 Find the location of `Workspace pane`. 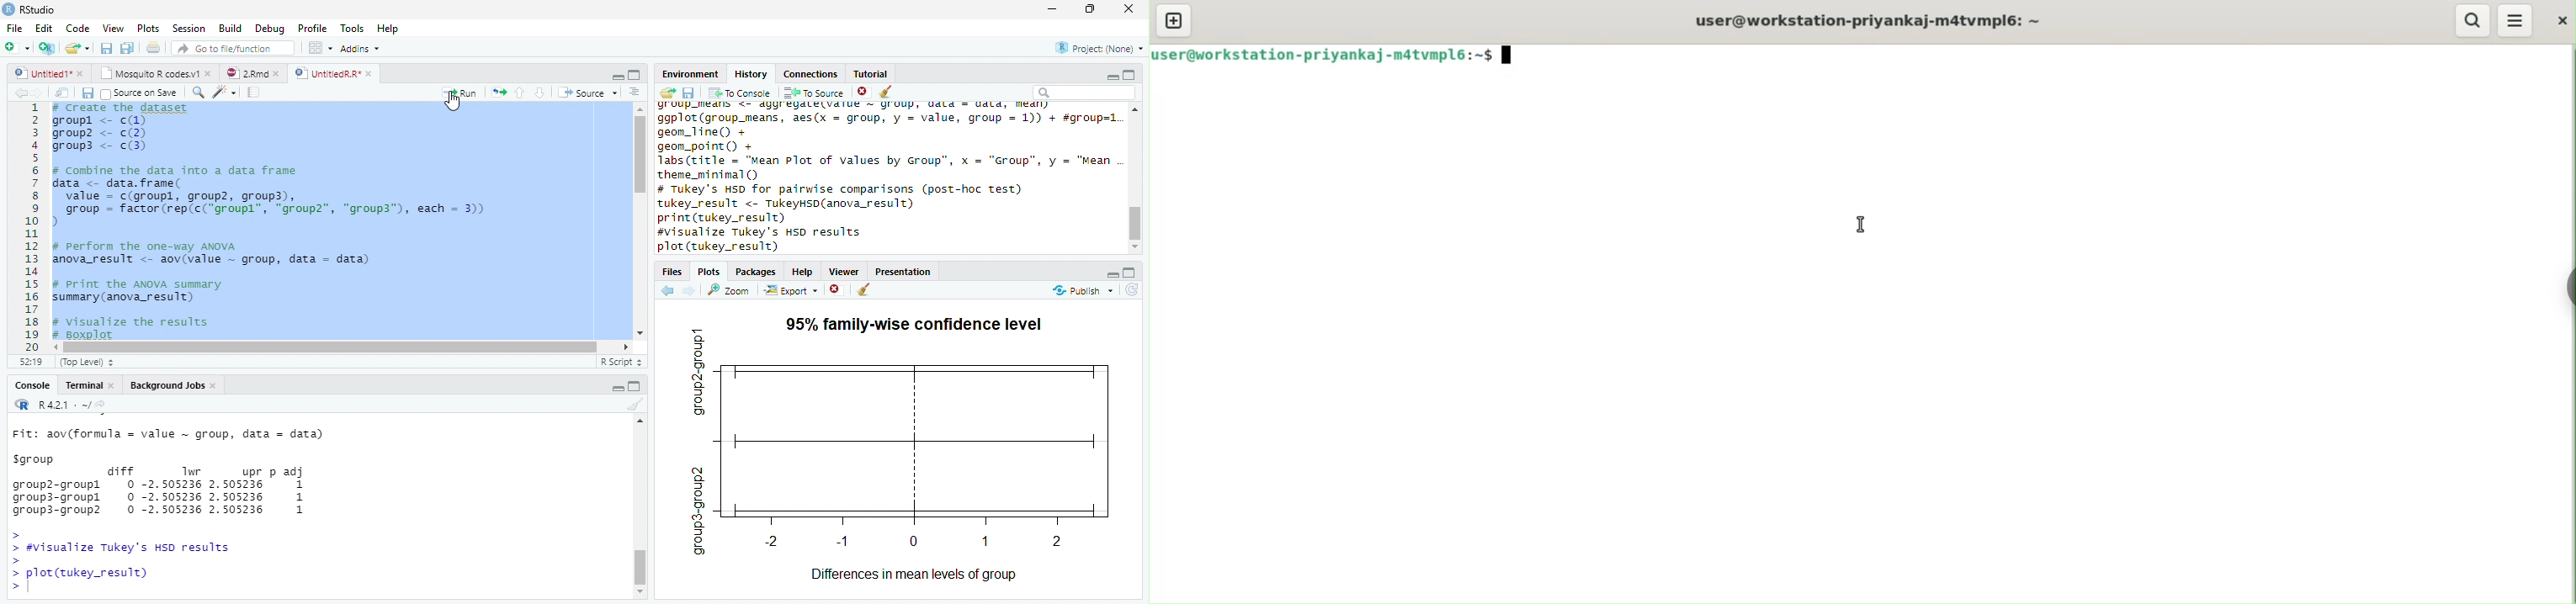

Workspace pane is located at coordinates (319, 47).